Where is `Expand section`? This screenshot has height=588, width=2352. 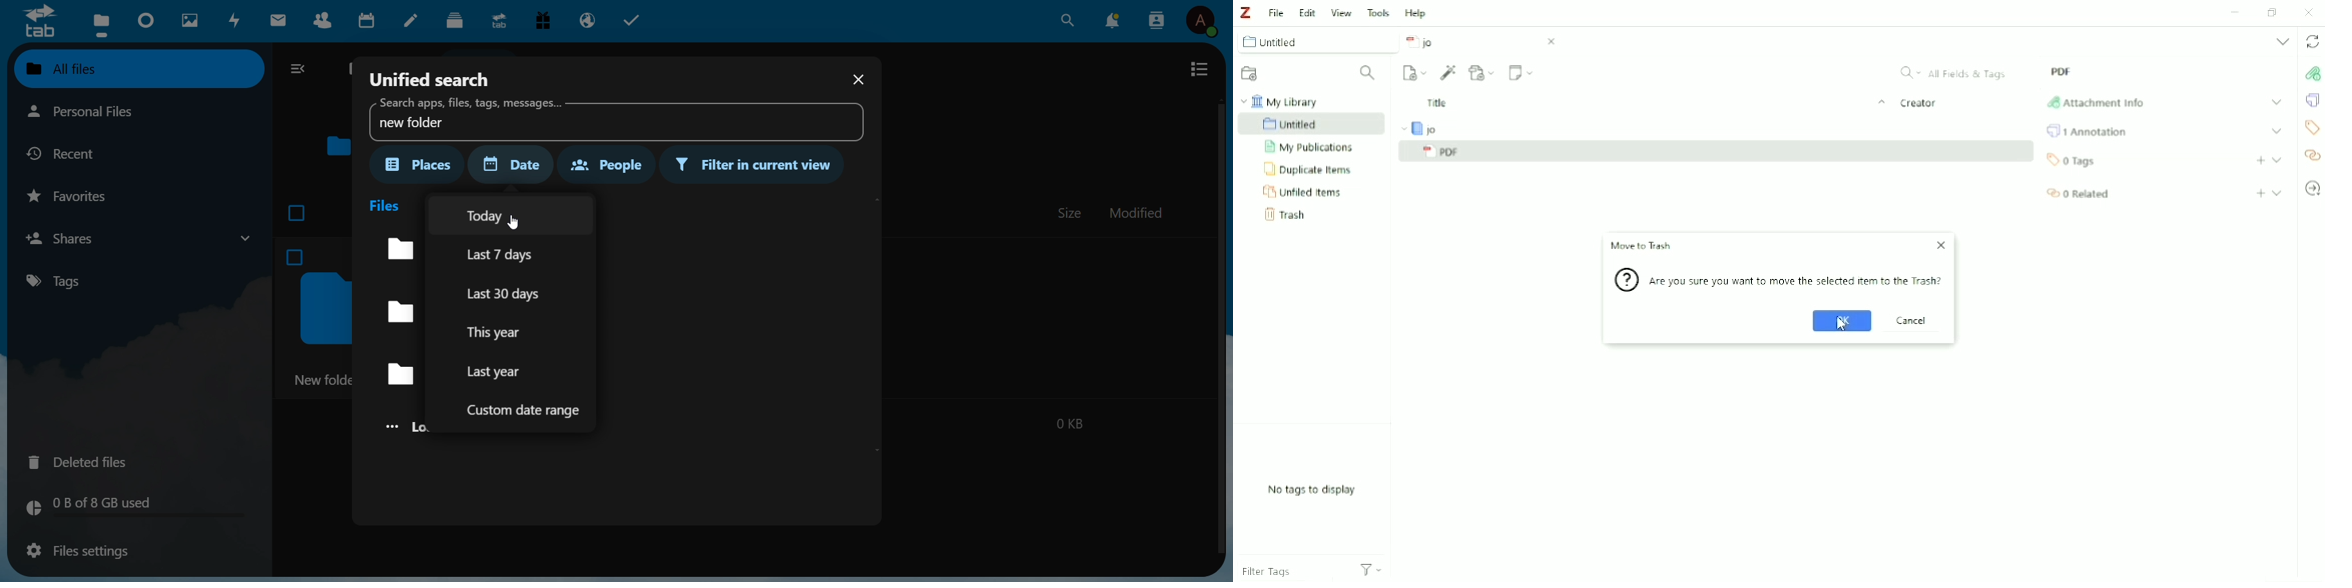 Expand section is located at coordinates (2278, 159).